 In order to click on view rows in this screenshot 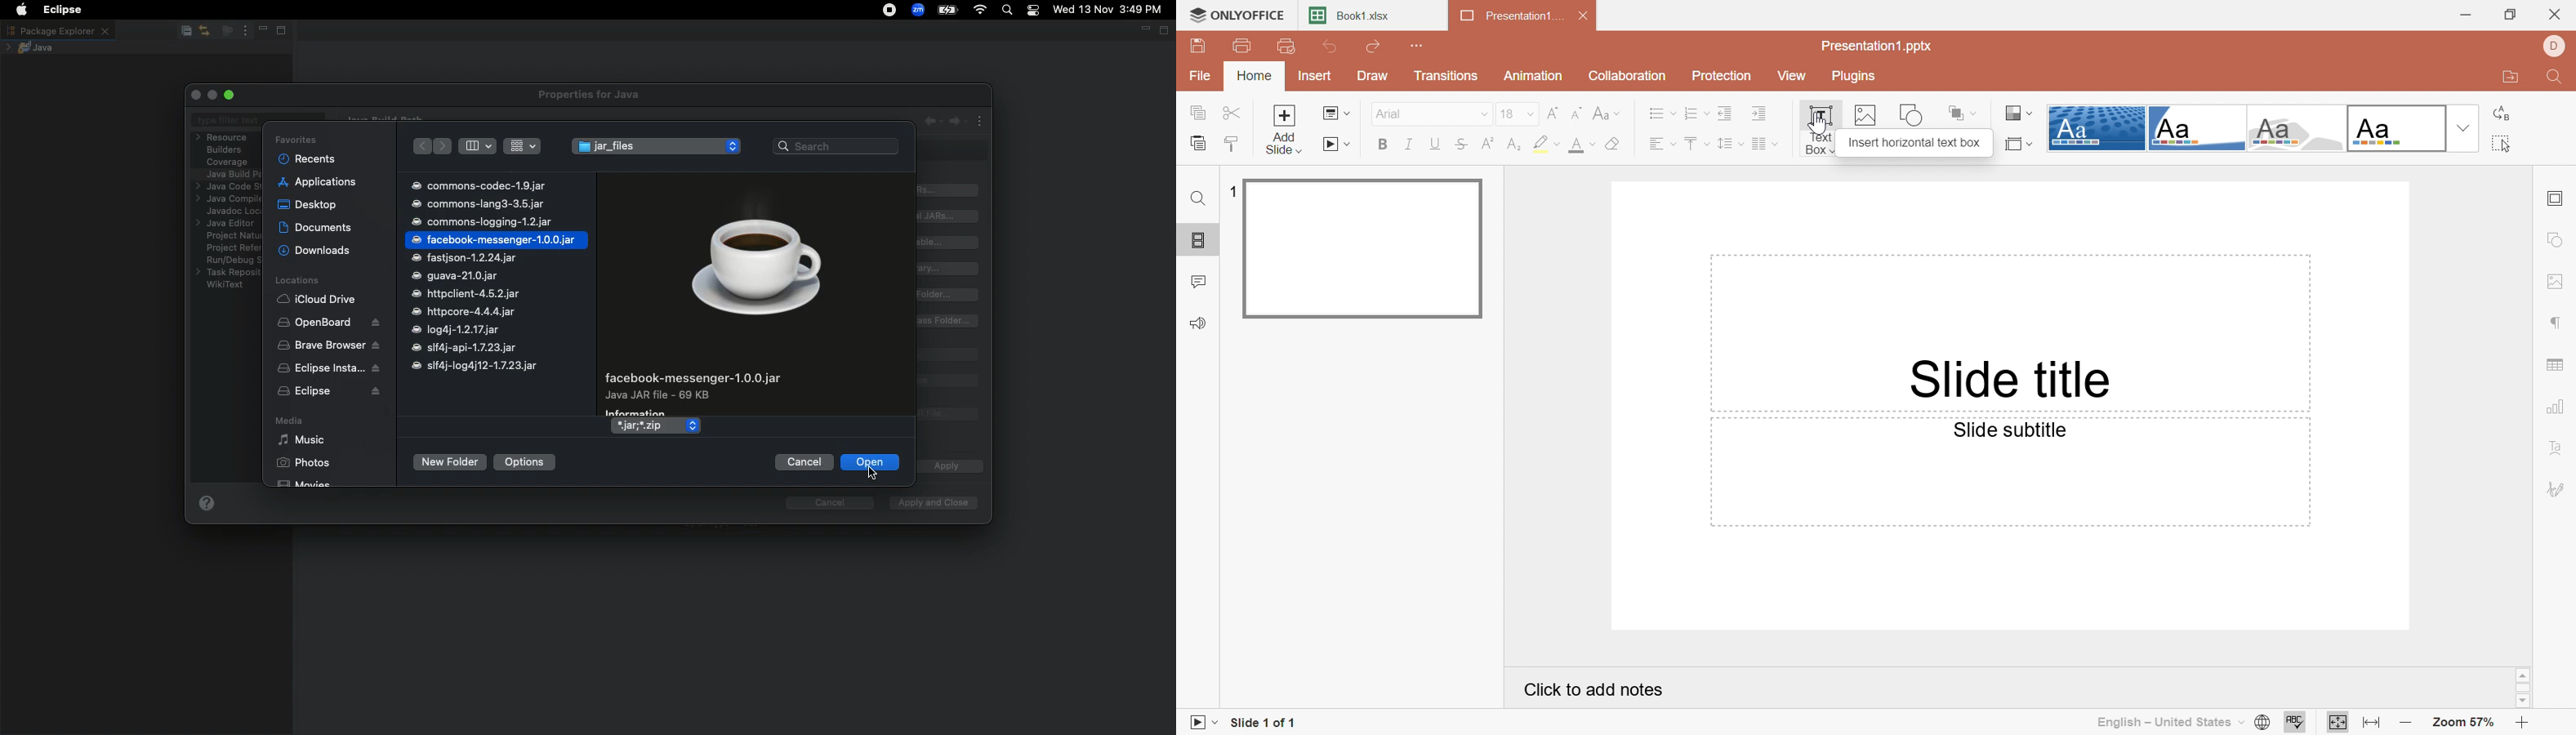, I will do `click(523, 145)`.